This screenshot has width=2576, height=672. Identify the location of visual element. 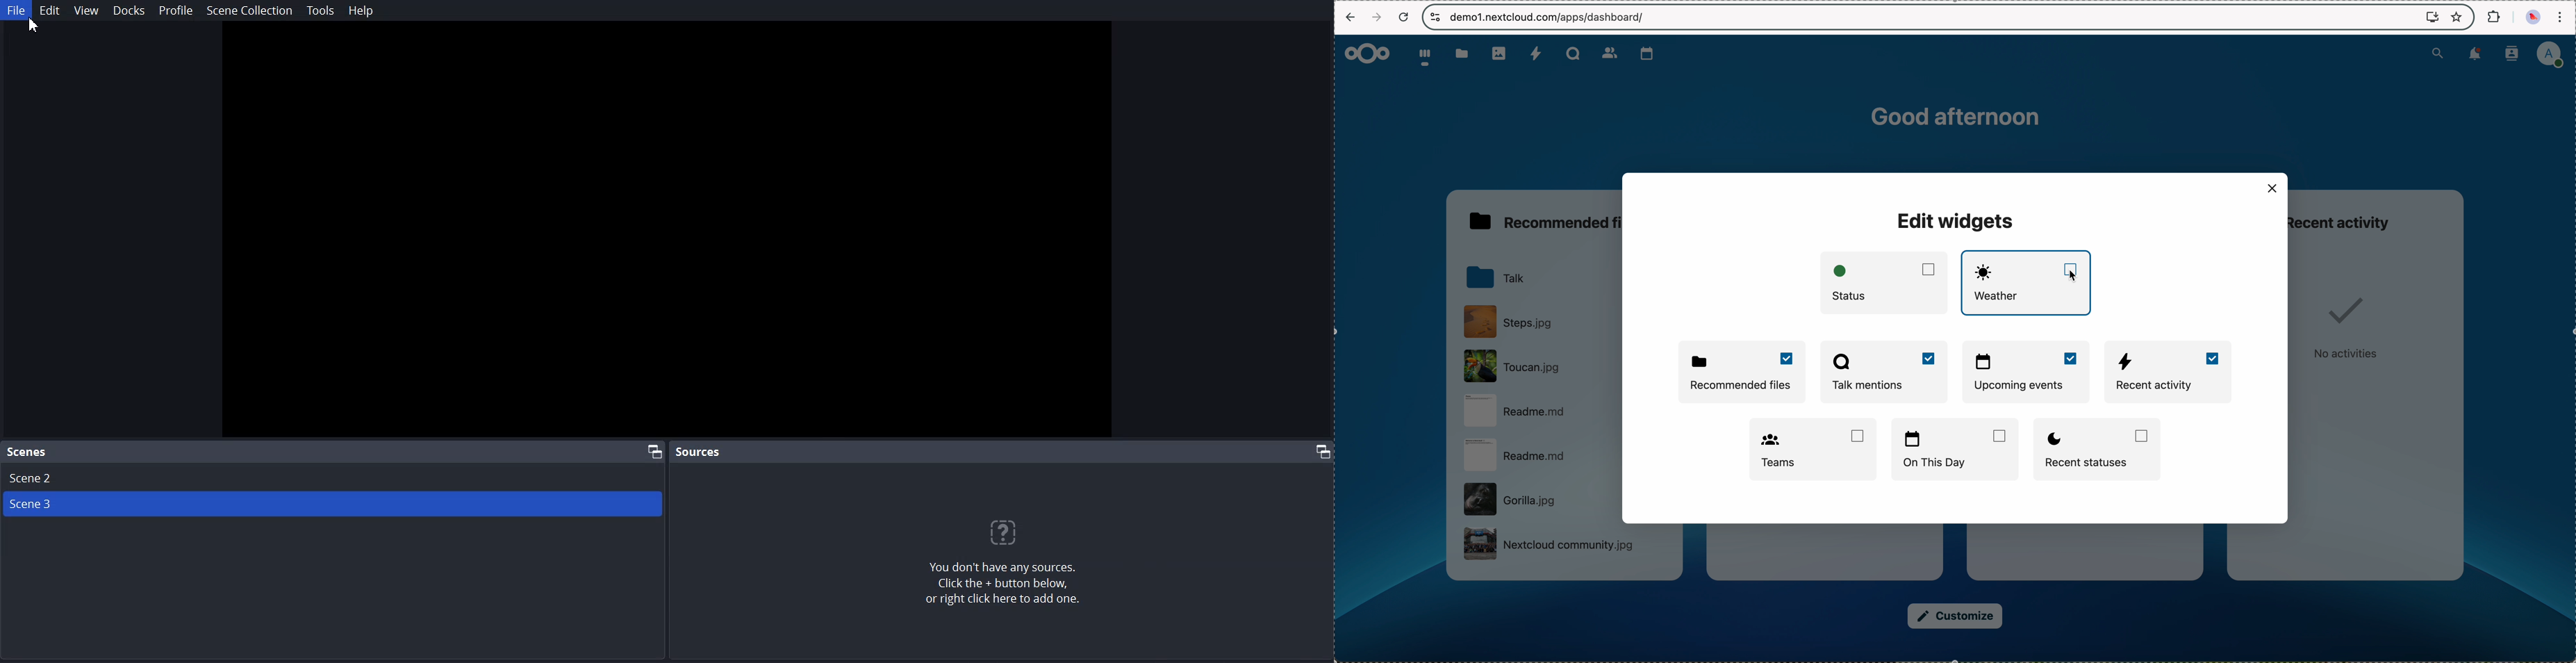
(1010, 532).